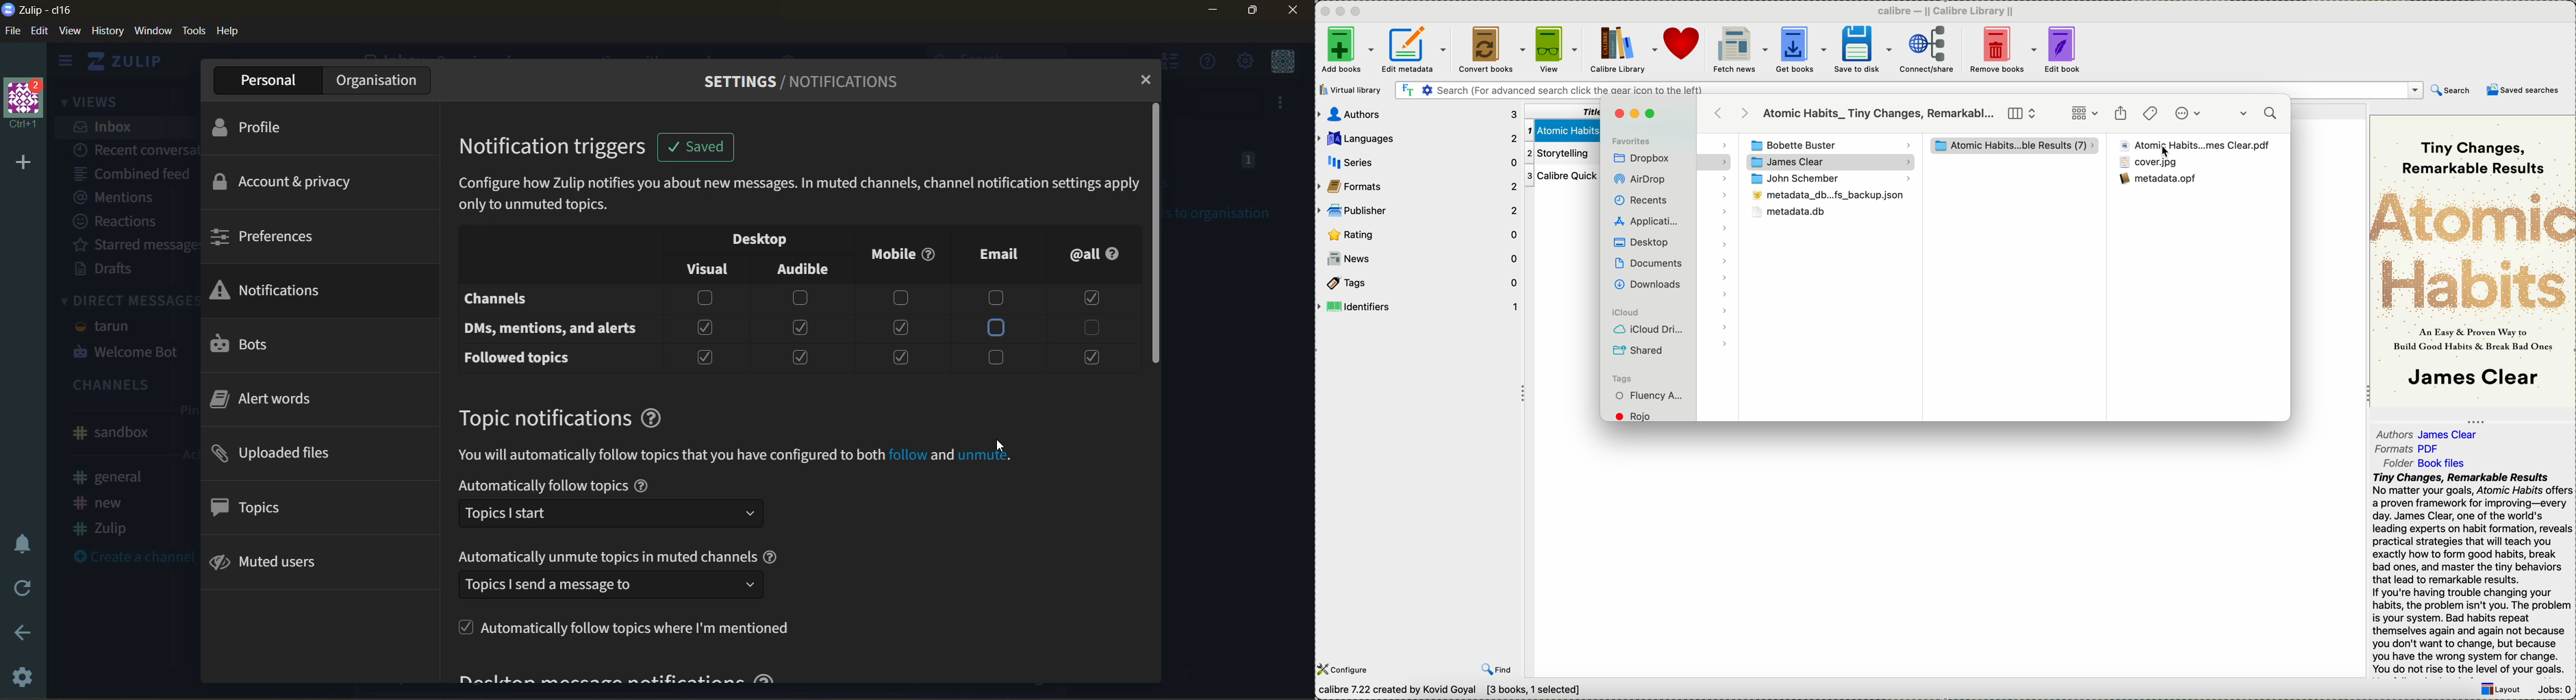  I want to click on personal, so click(262, 81).